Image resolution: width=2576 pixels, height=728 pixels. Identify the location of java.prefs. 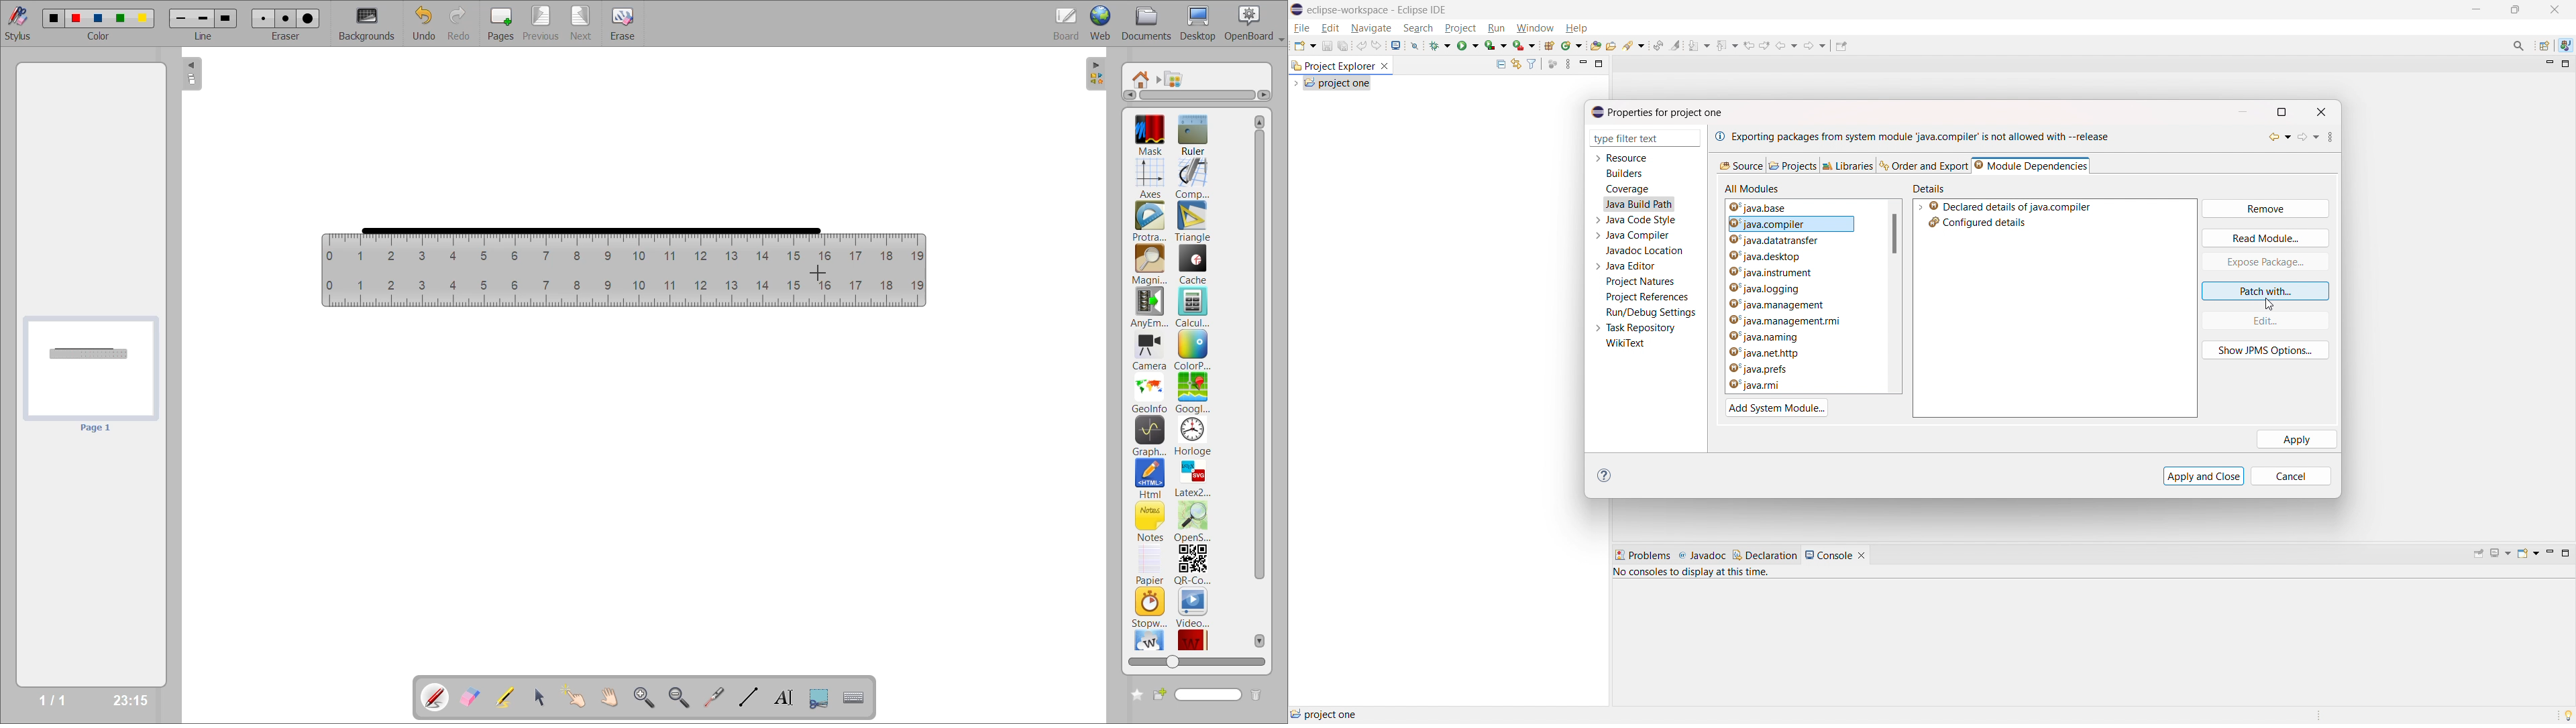
(1779, 369).